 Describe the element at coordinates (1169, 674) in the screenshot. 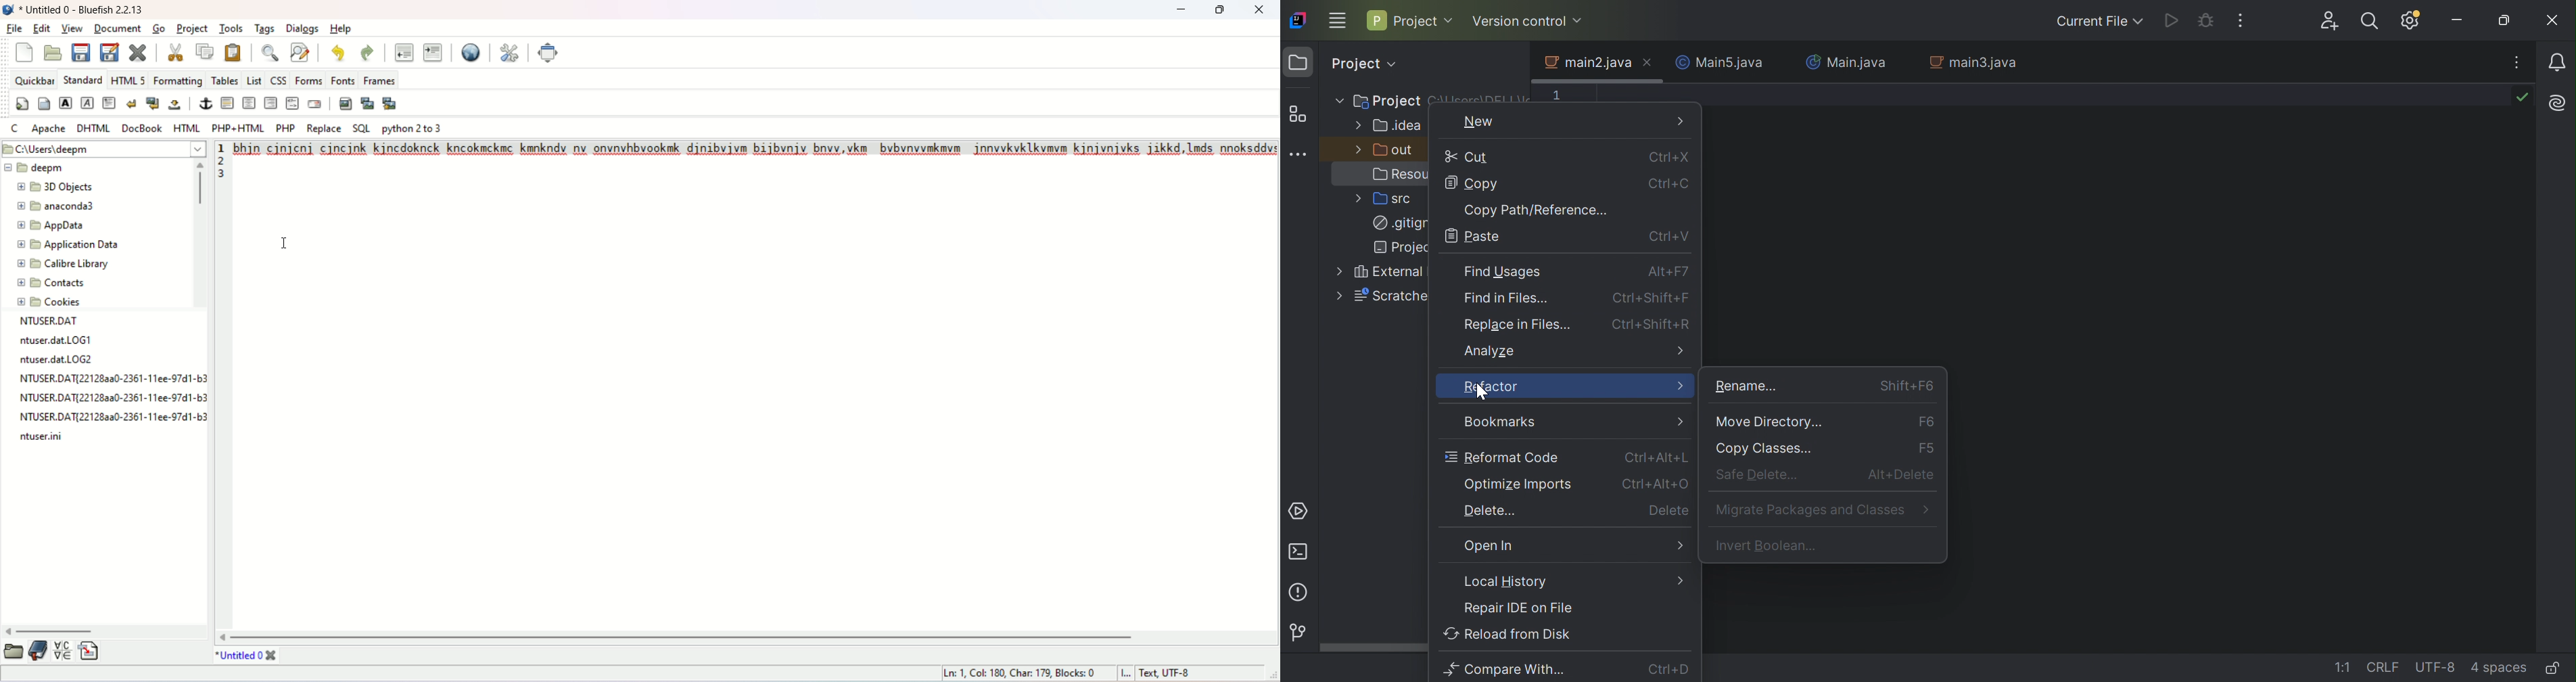

I see `text, UTF-8` at that location.